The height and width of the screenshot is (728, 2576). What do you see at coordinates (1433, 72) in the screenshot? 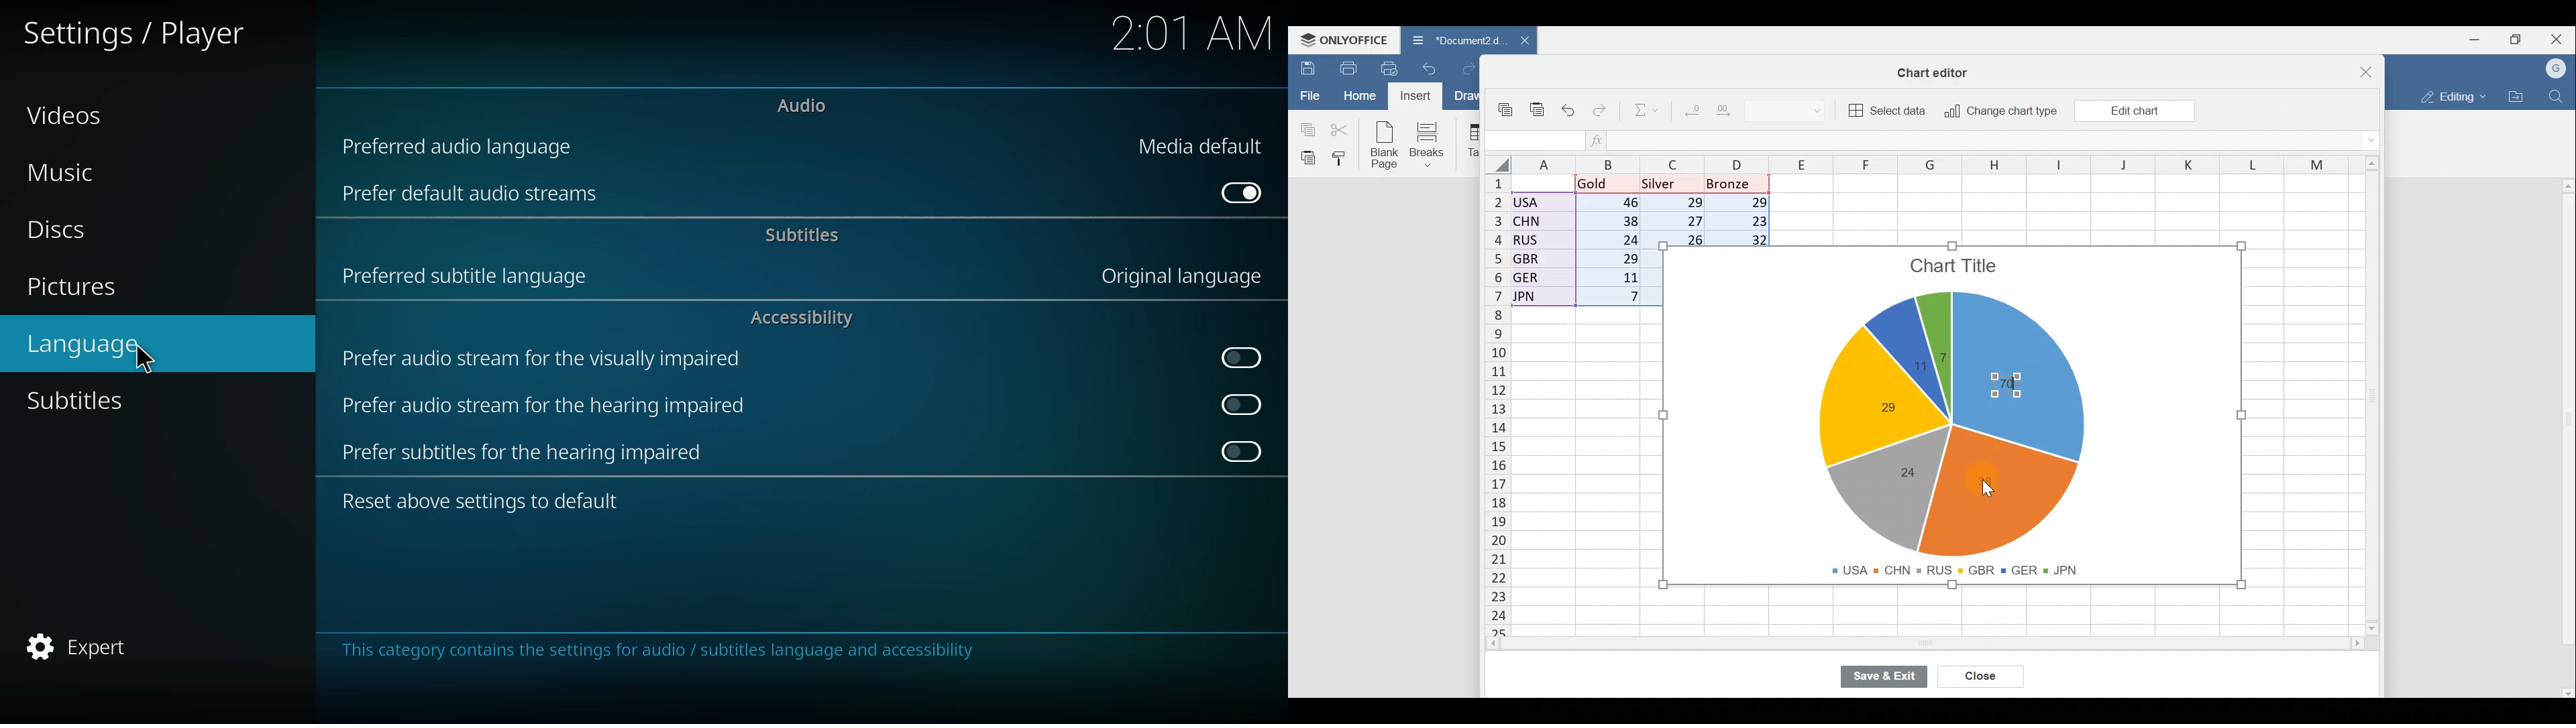
I see `Undo` at bounding box center [1433, 72].